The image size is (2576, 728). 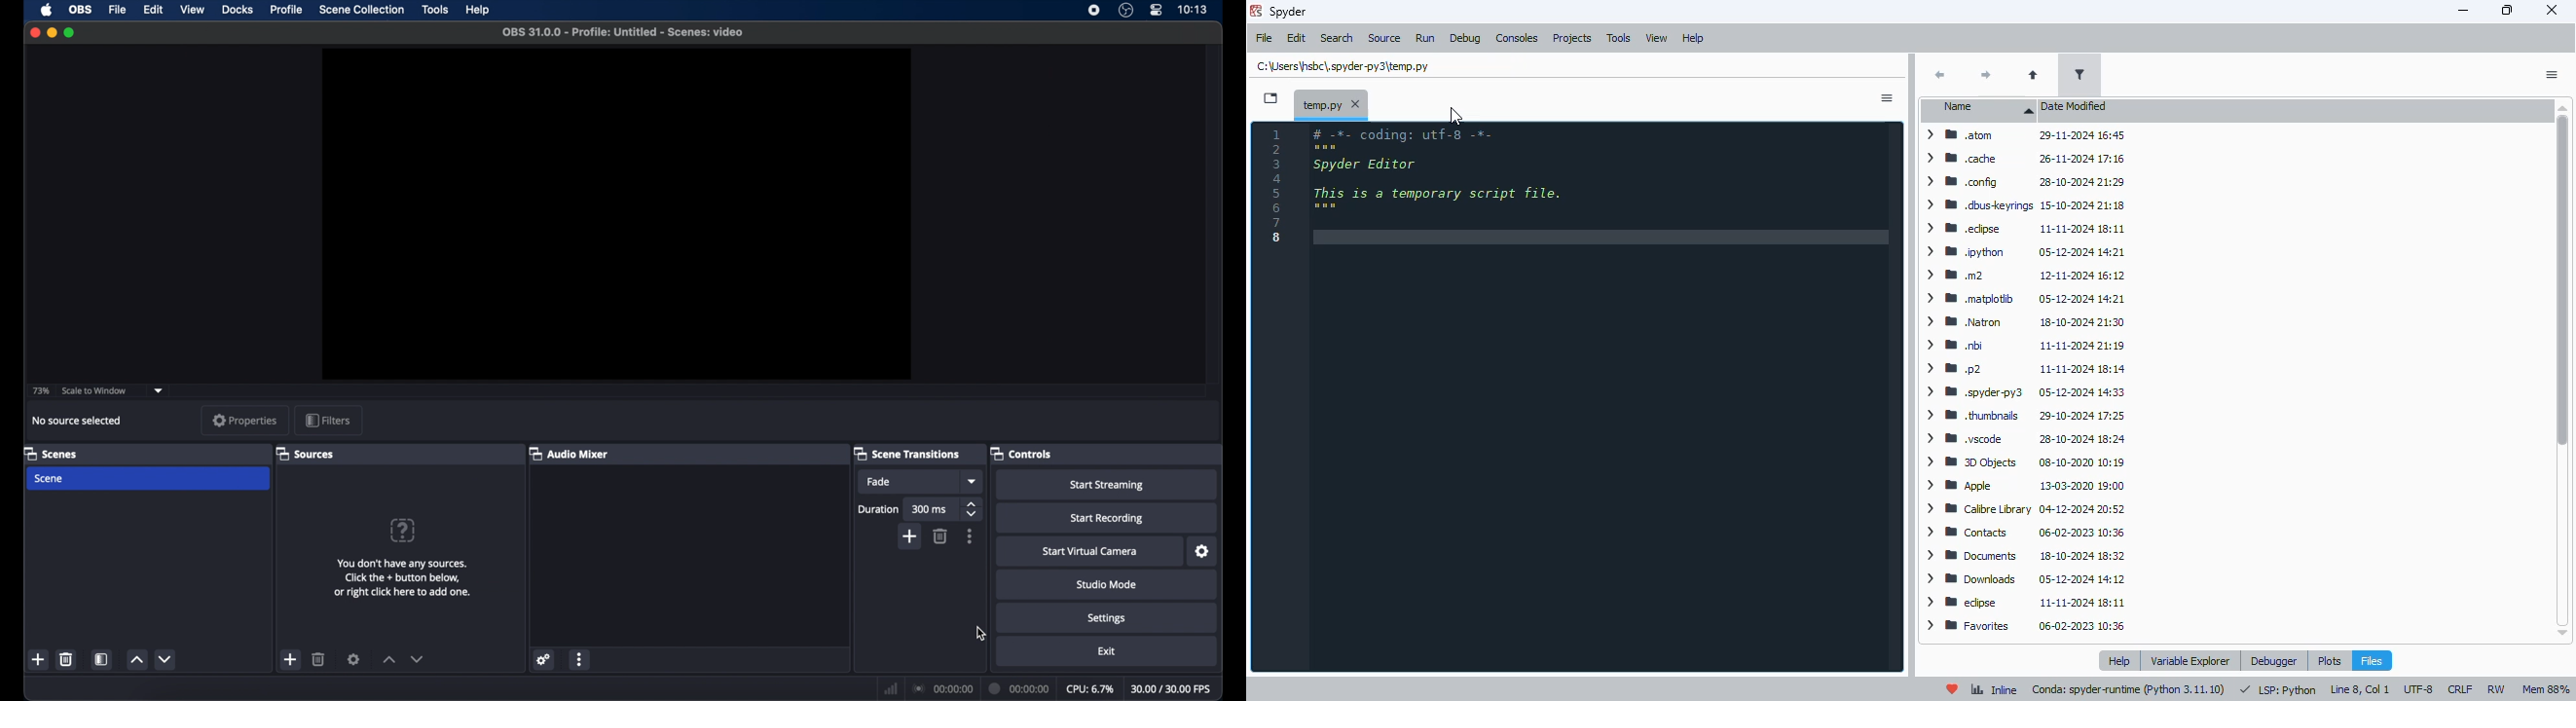 What do you see at coordinates (153, 10) in the screenshot?
I see `edit` at bounding box center [153, 10].